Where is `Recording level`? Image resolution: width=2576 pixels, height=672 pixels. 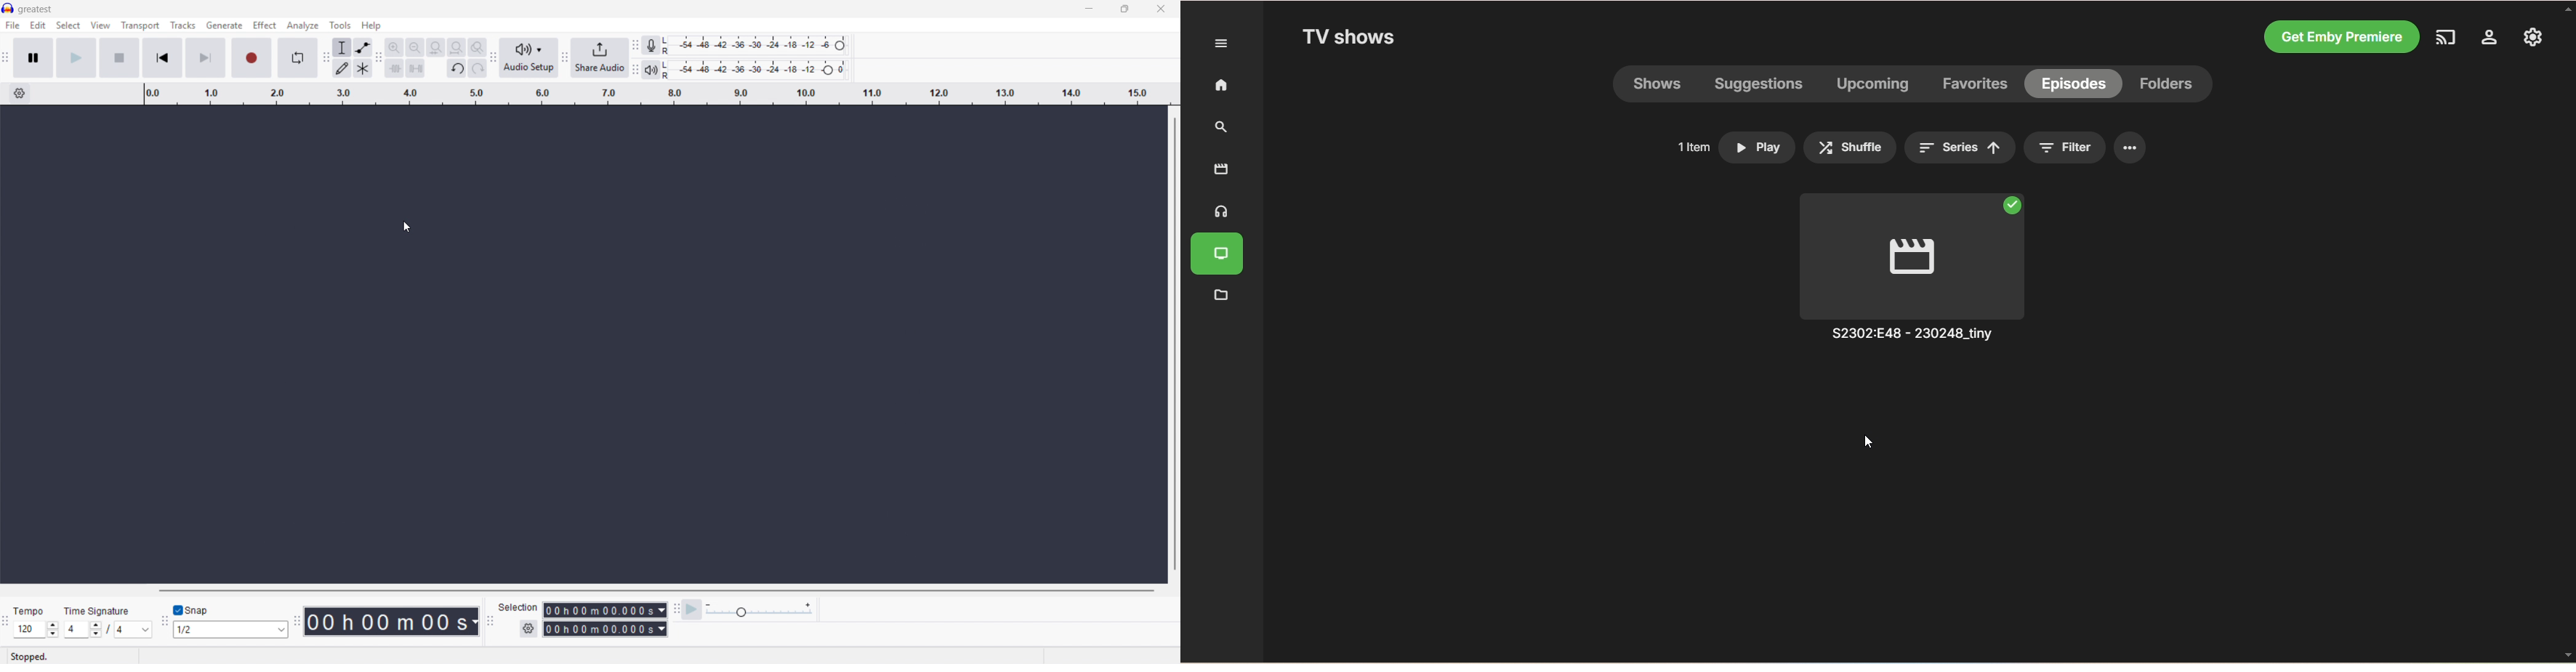 Recording level is located at coordinates (758, 45).